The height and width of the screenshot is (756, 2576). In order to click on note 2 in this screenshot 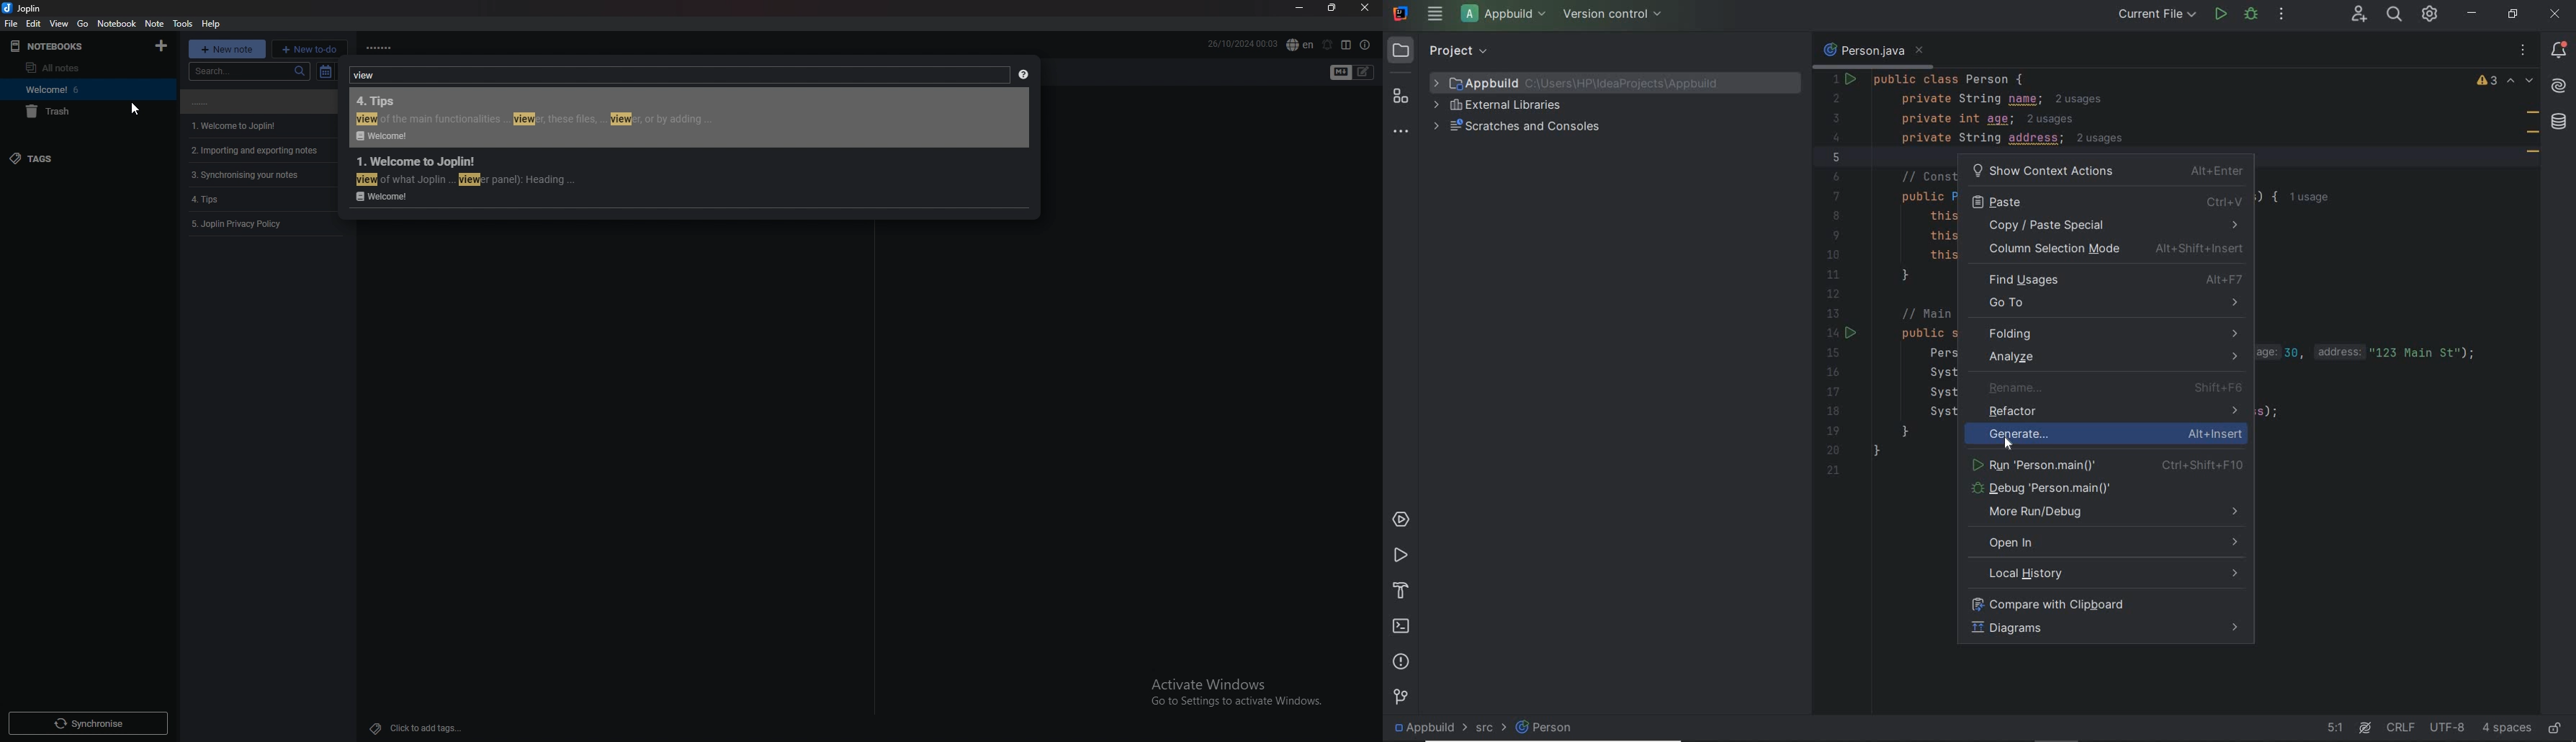, I will do `click(255, 125)`.